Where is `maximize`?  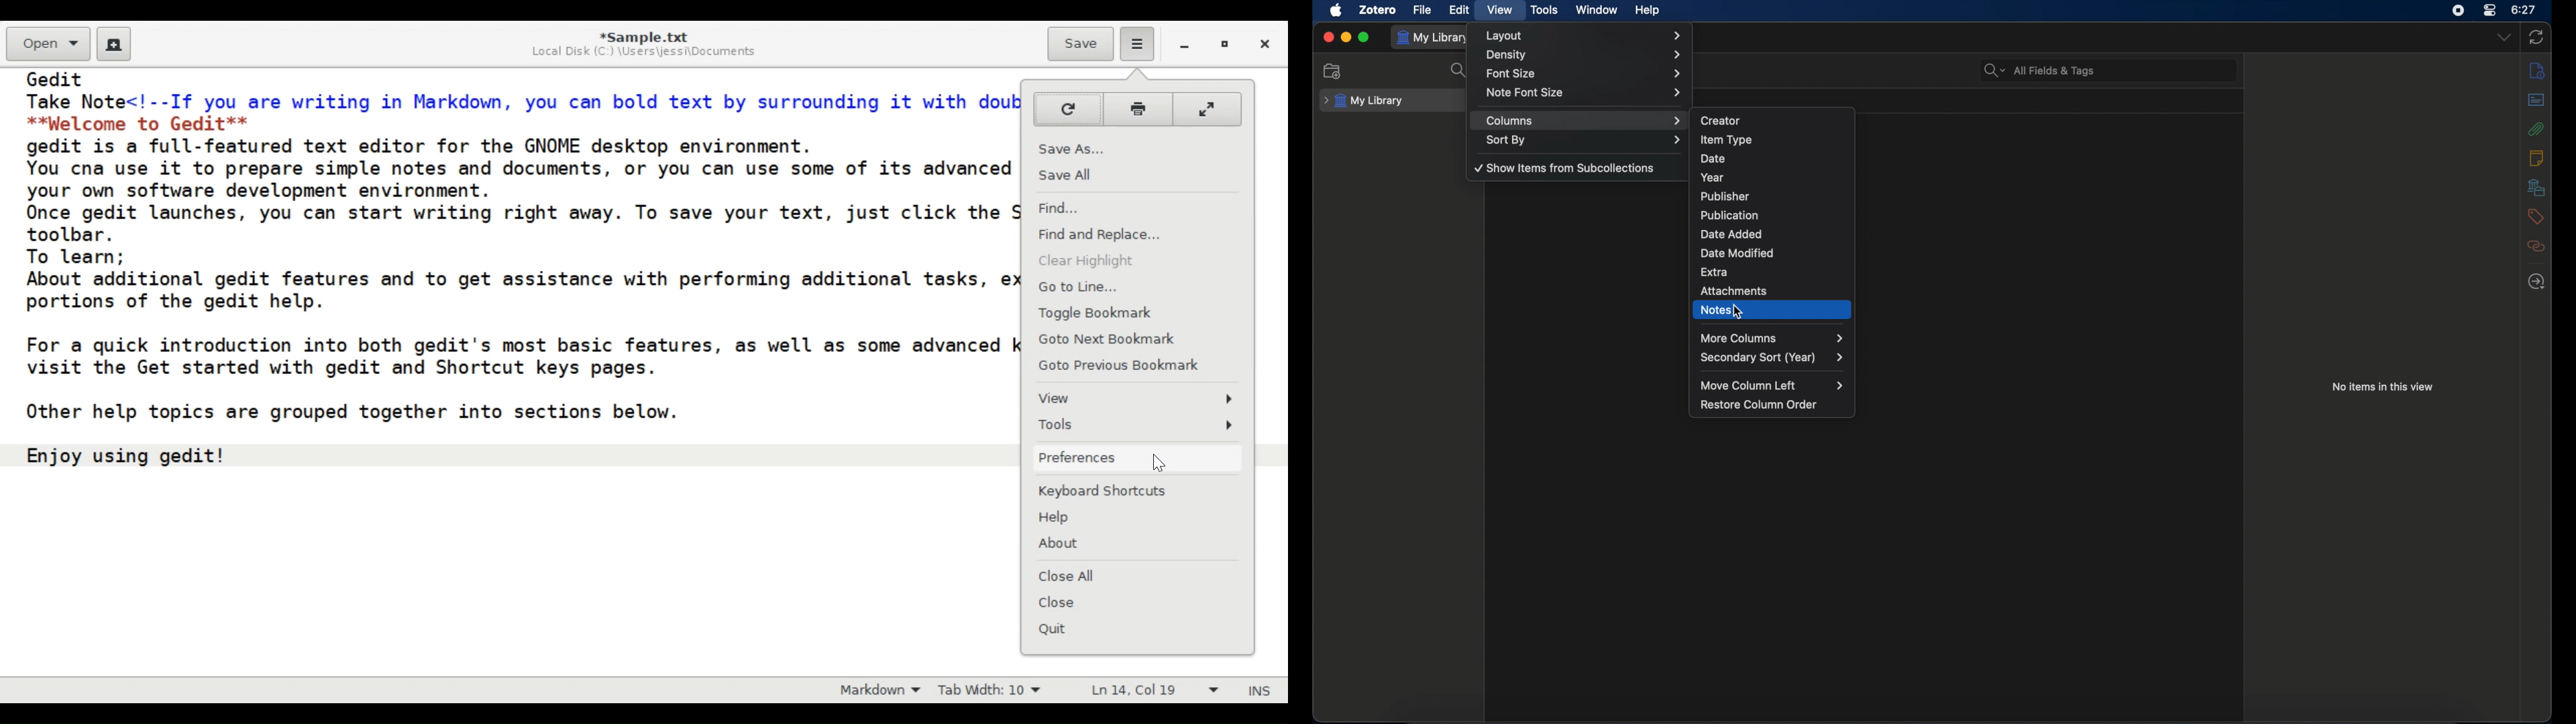 maximize is located at coordinates (1364, 38).